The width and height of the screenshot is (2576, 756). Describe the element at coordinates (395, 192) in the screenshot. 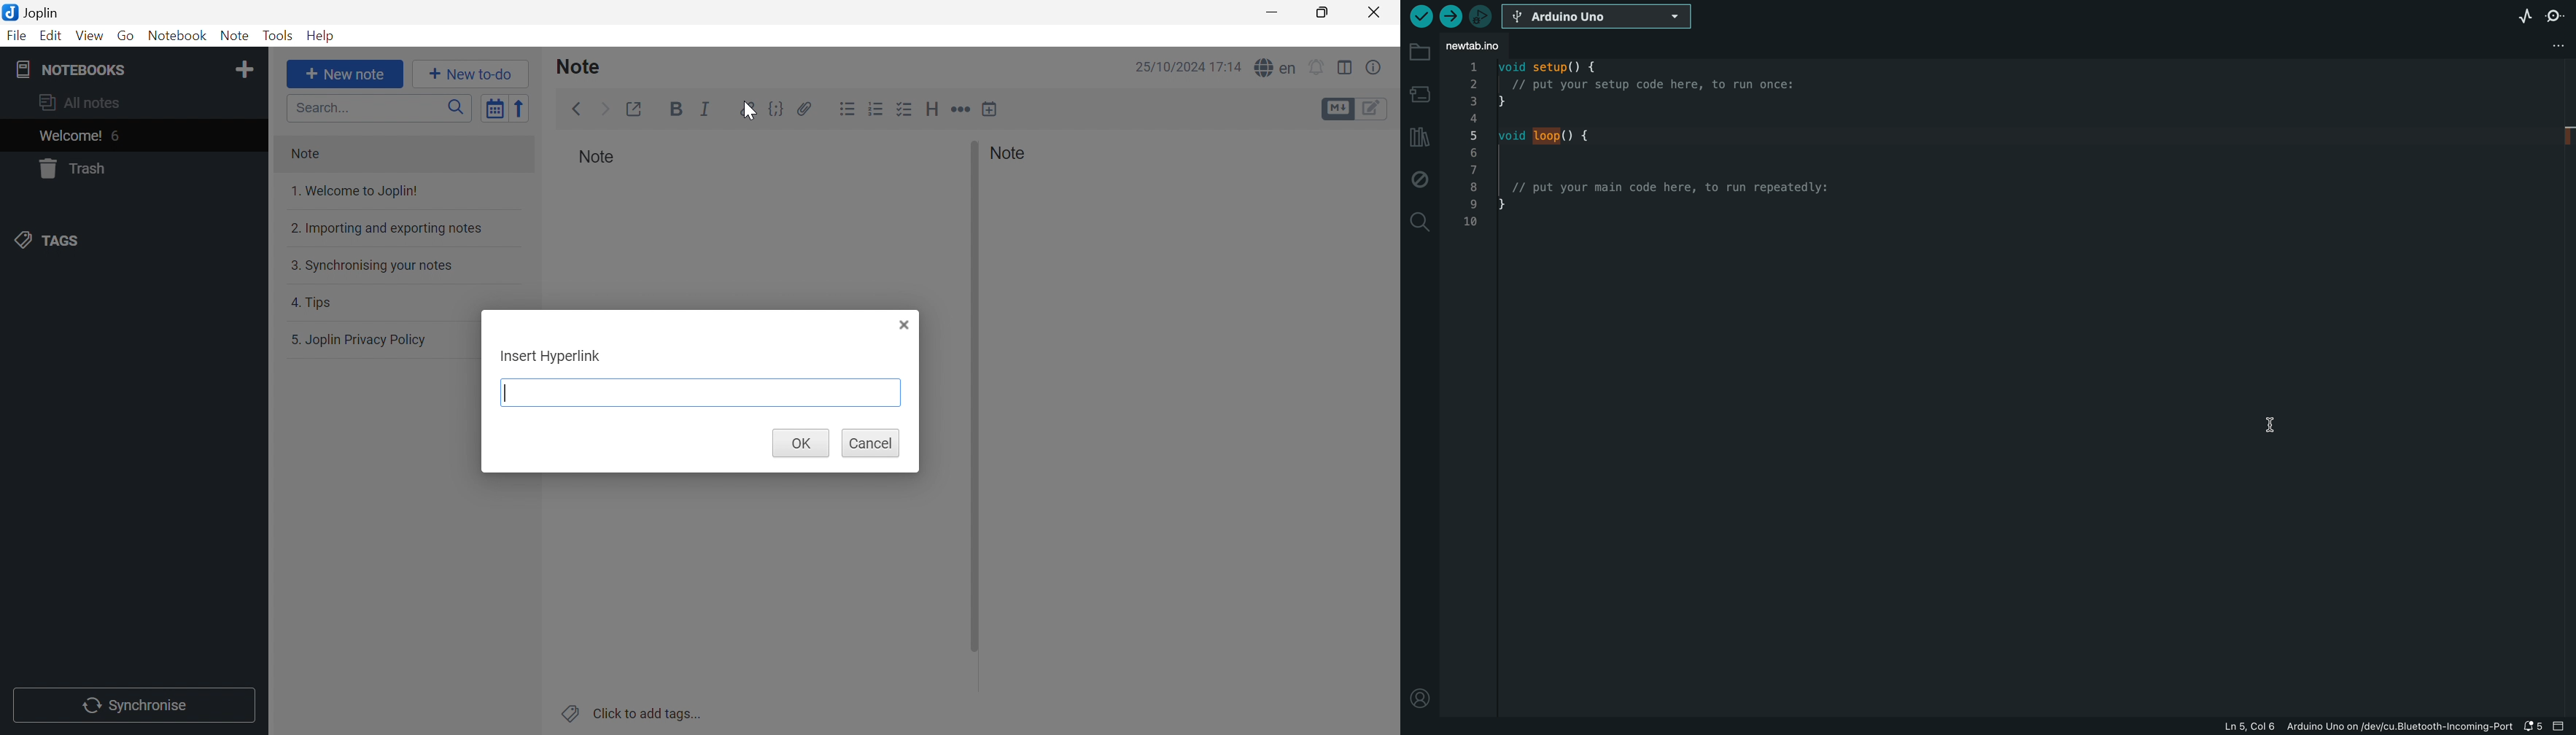

I see `1. Welcome to Joplin!` at that location.